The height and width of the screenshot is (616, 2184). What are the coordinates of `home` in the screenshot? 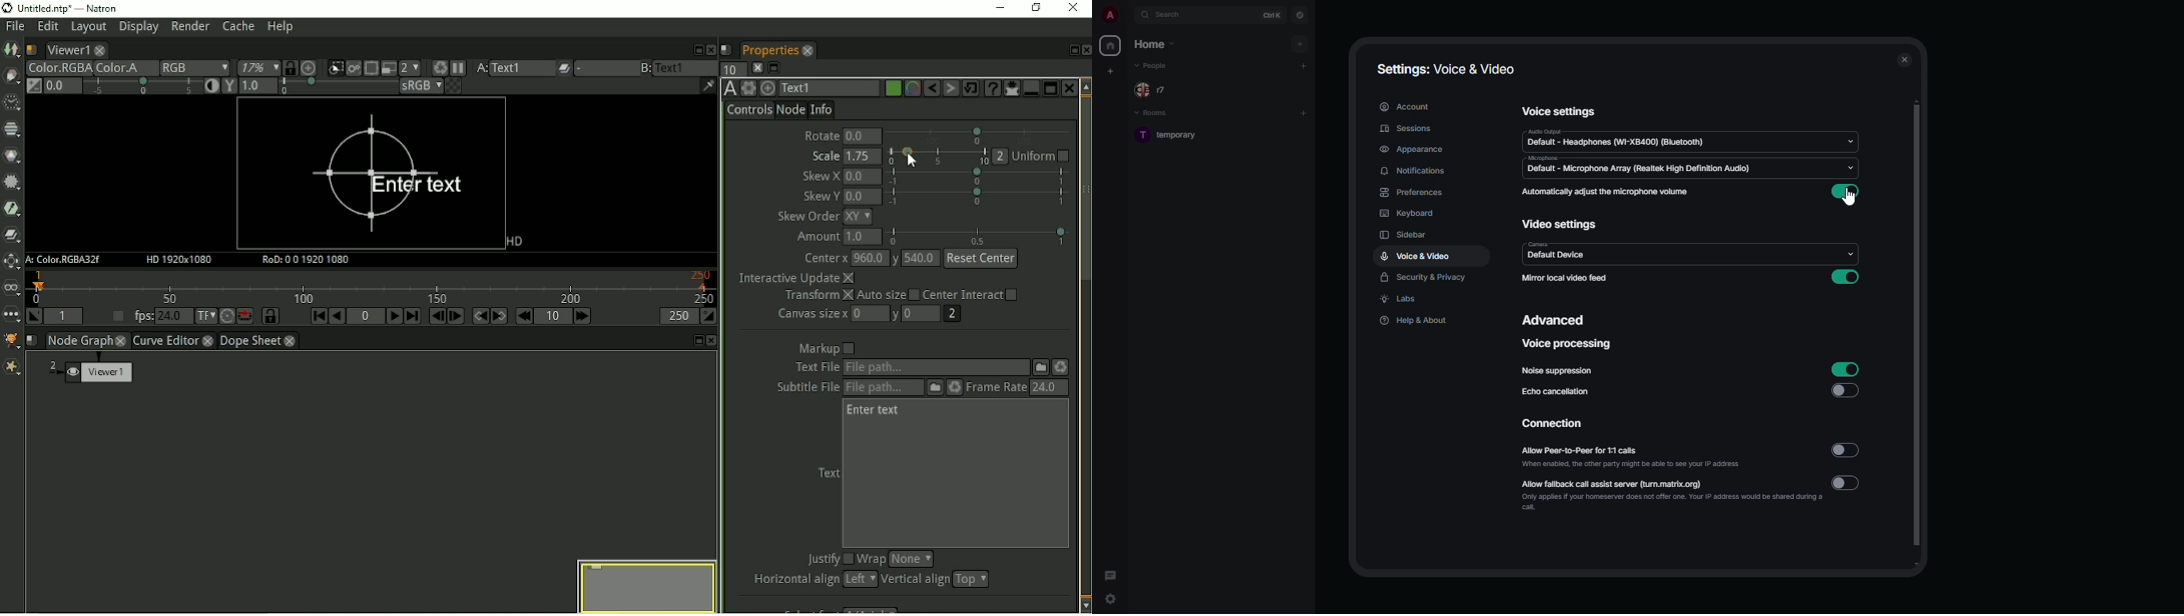 It's located at (1154, 43).